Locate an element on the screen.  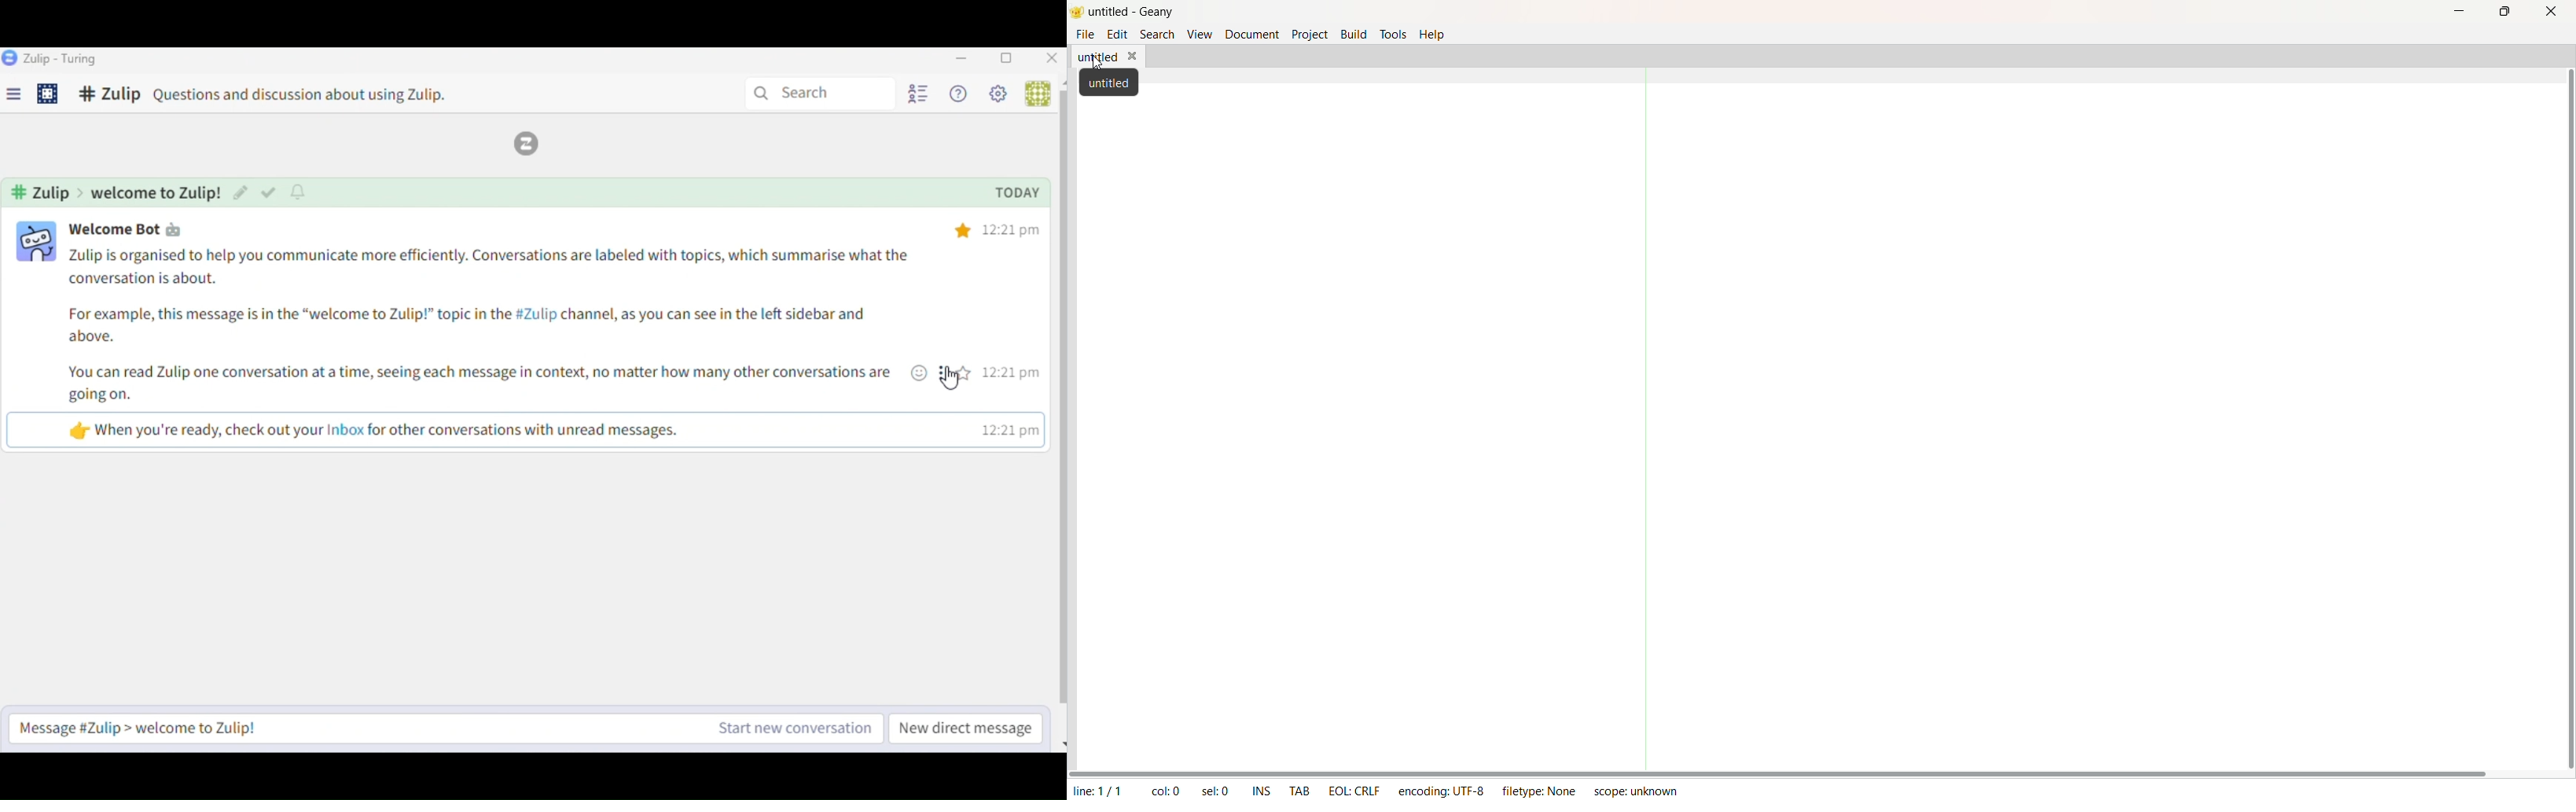
Comment is located at coordinates (278, 96).